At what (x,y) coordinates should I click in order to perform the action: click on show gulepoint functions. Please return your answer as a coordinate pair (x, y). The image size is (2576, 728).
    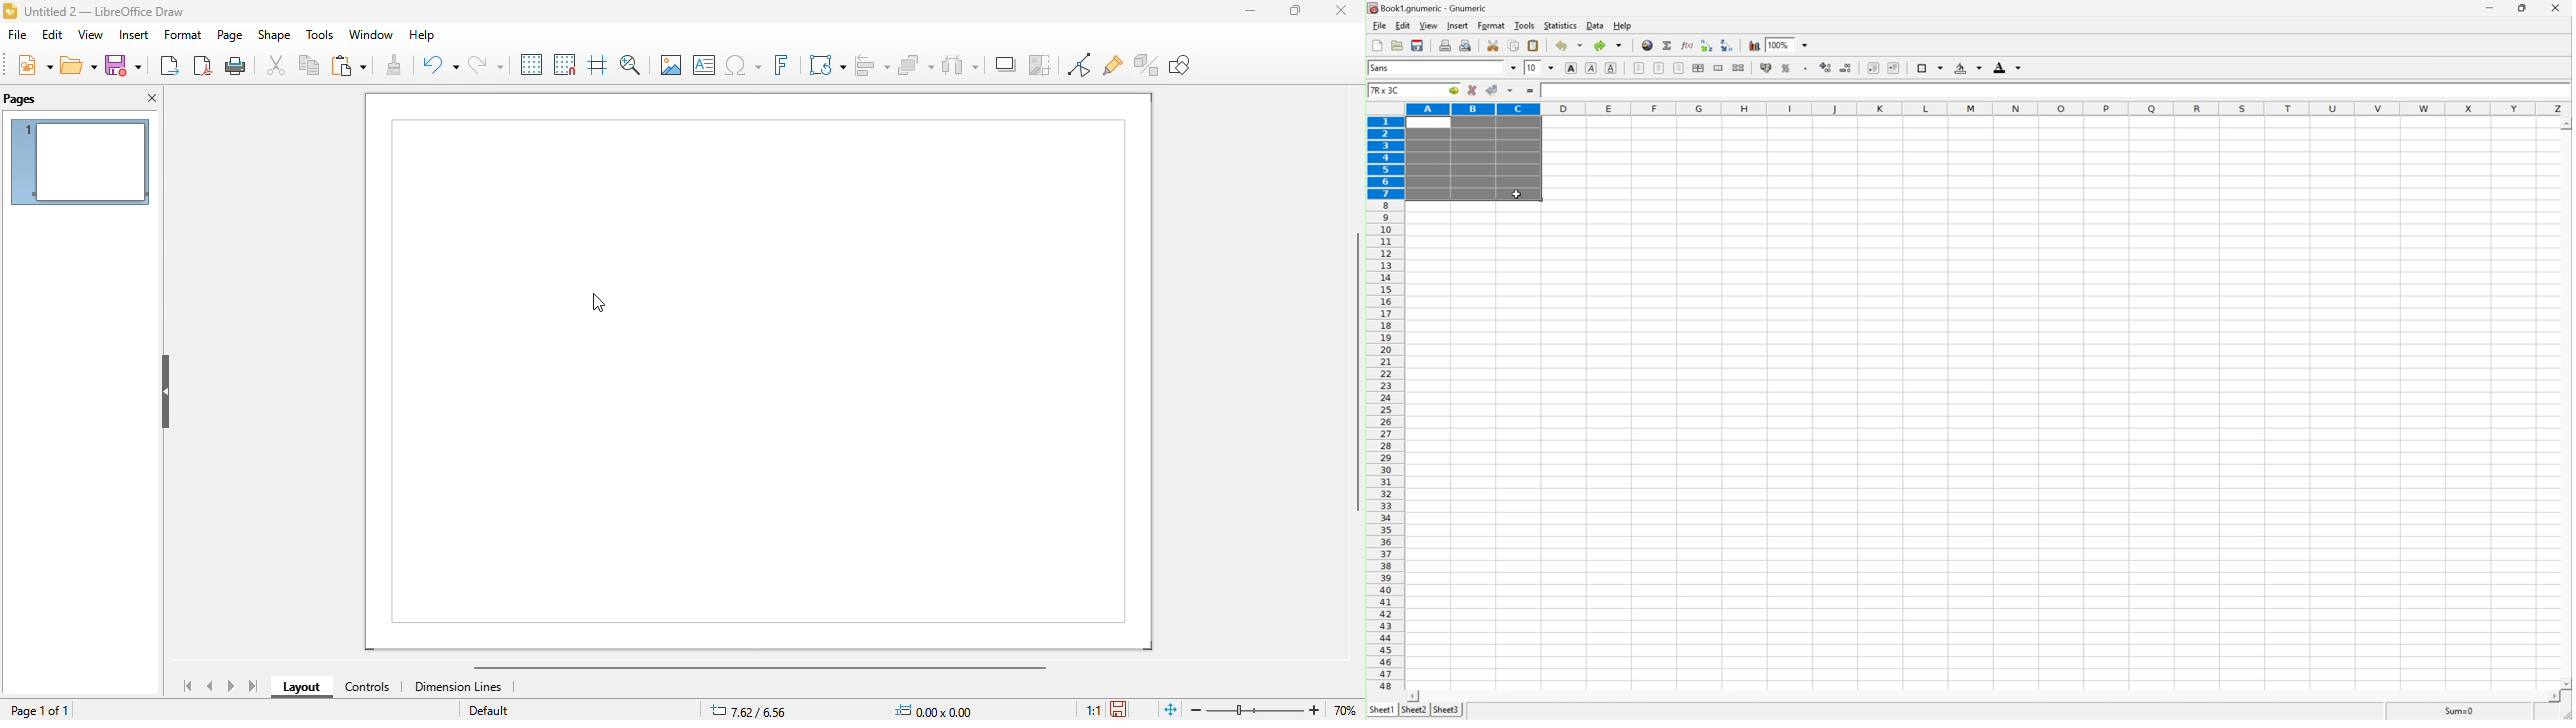
    Looking at the image, I should click on (1112, 67).